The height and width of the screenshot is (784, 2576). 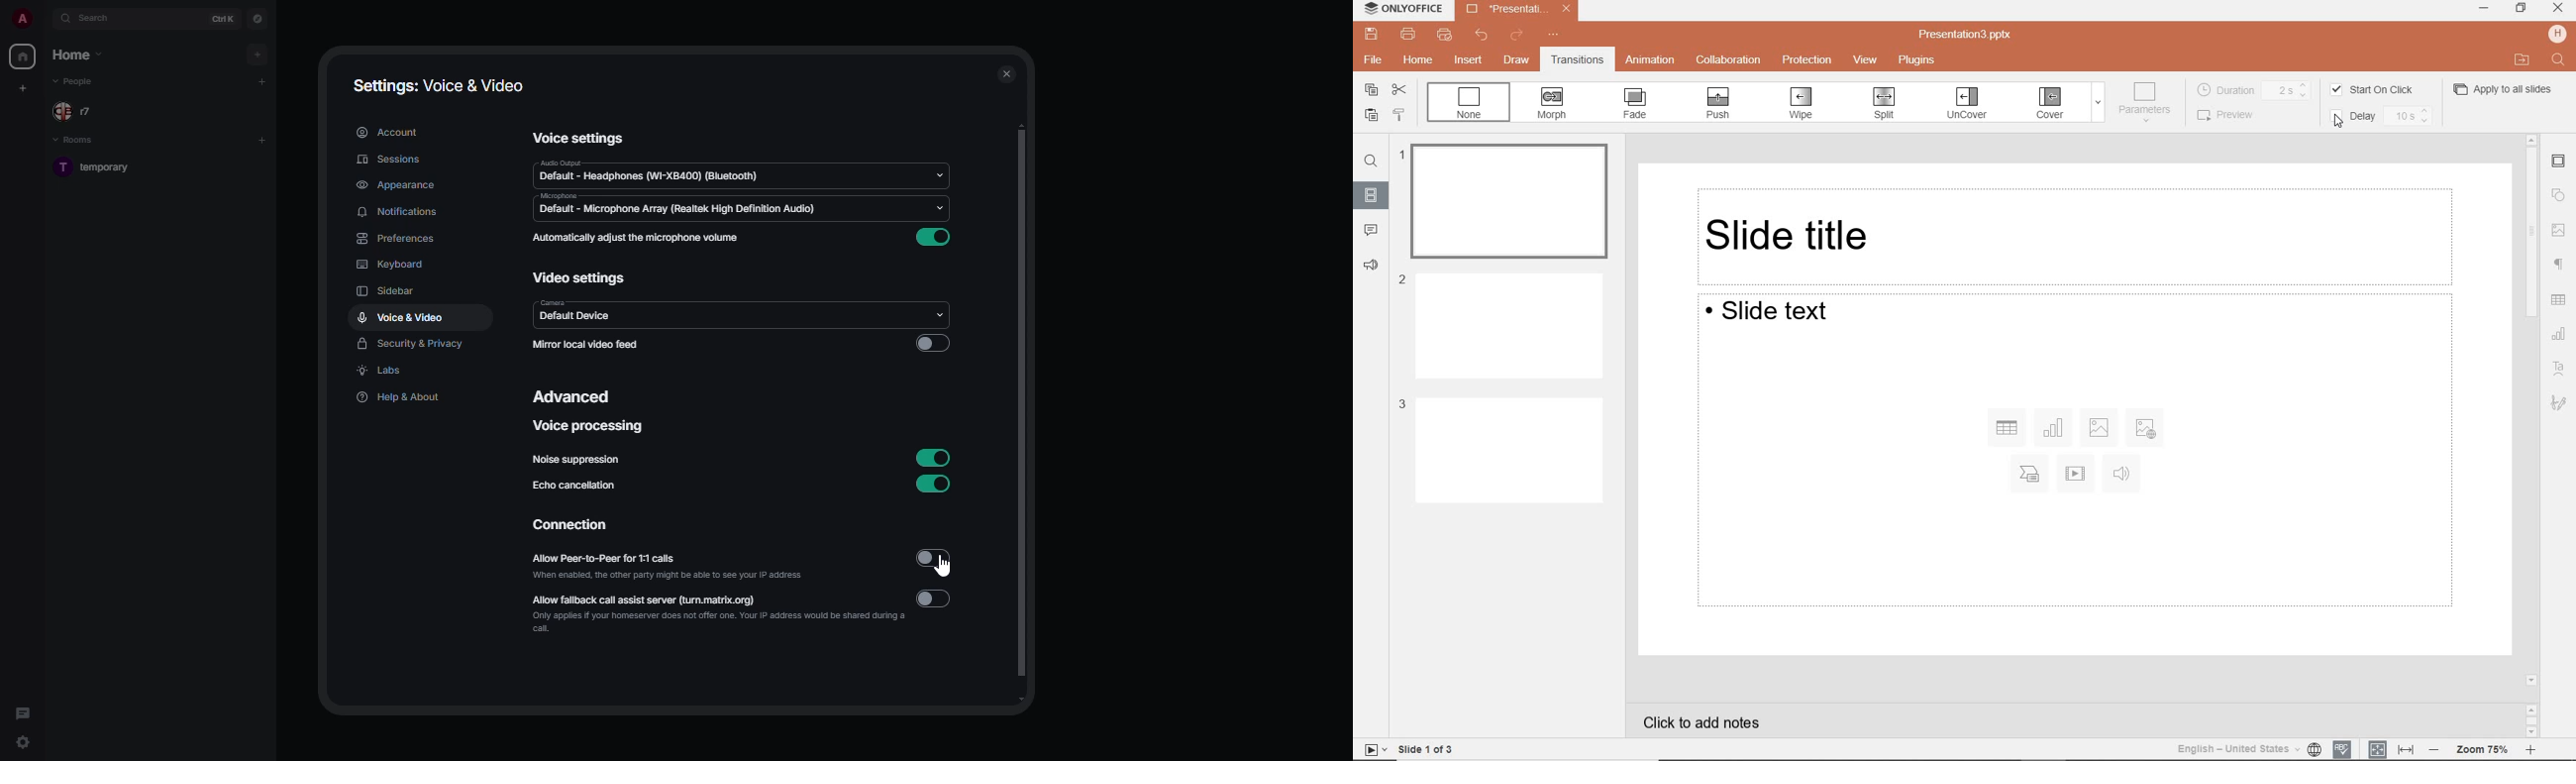 What do you see at coordinates (1004, 75) in the screenshot?
I see `close` at bounding box center [1004, 75].